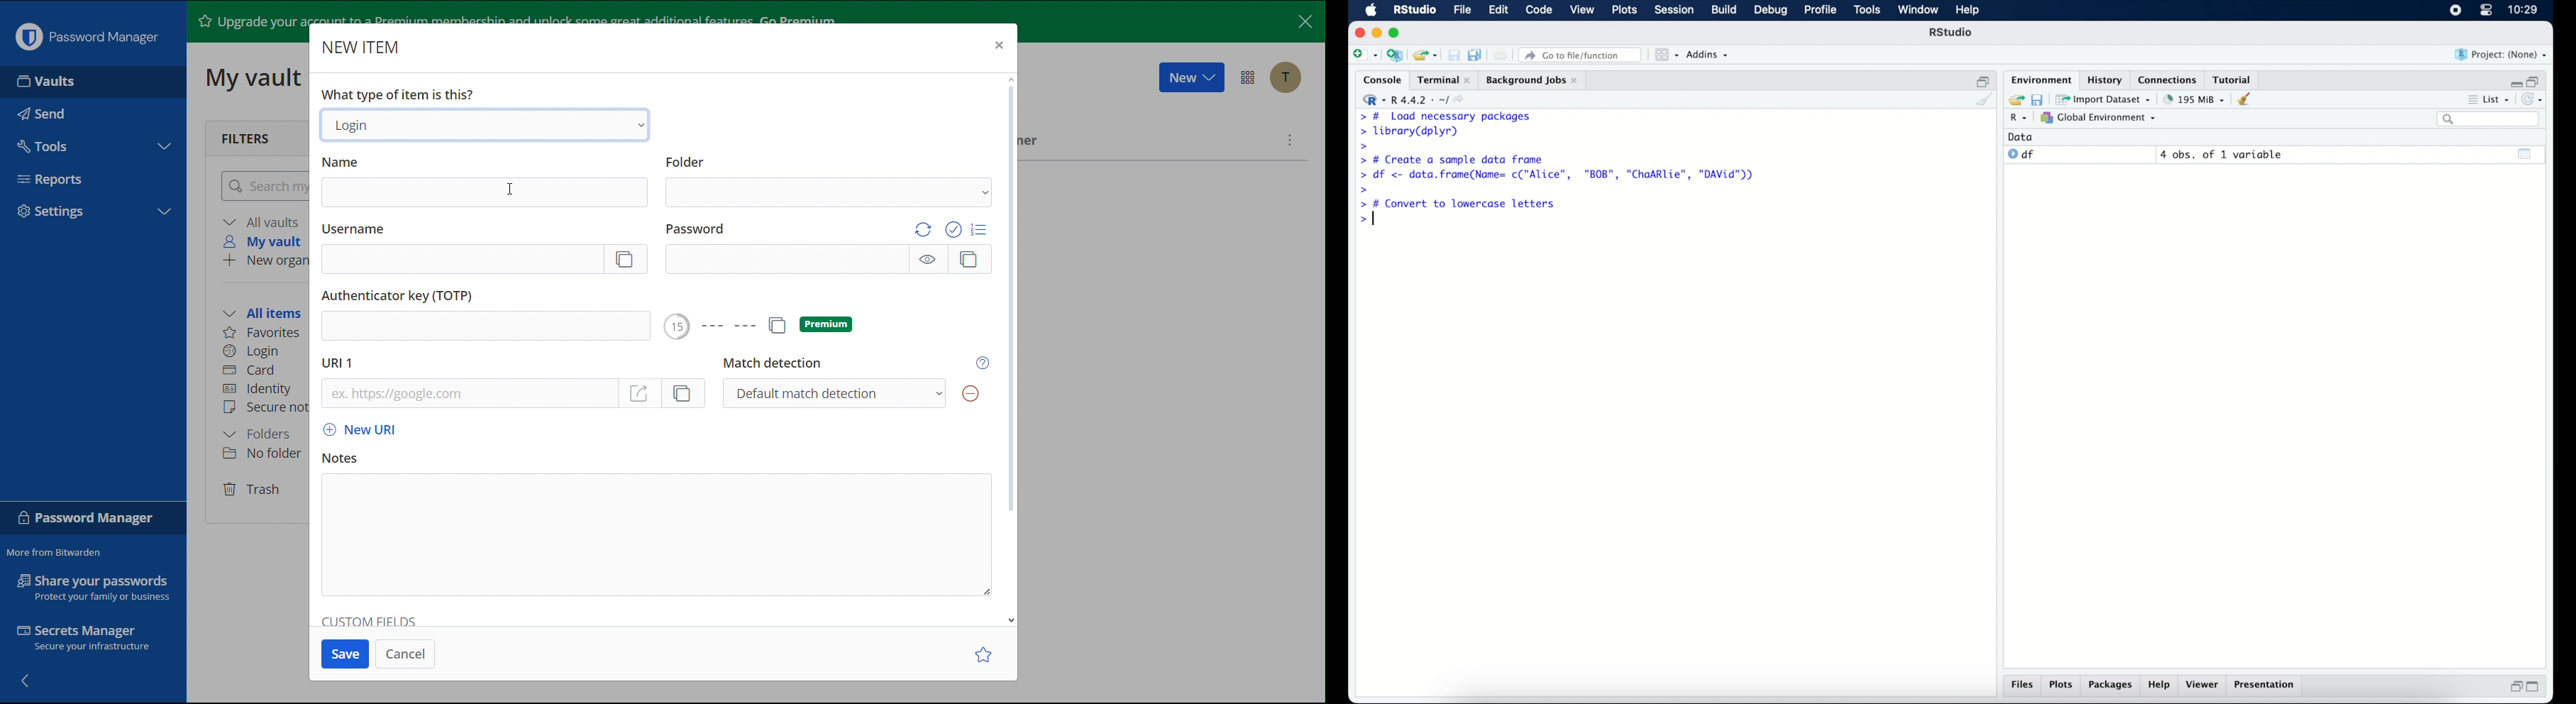 This screenshot has width=2576, height=728. Describe the element at coordinates (1771, 11) in the screenshot. I see `debug` at that location.